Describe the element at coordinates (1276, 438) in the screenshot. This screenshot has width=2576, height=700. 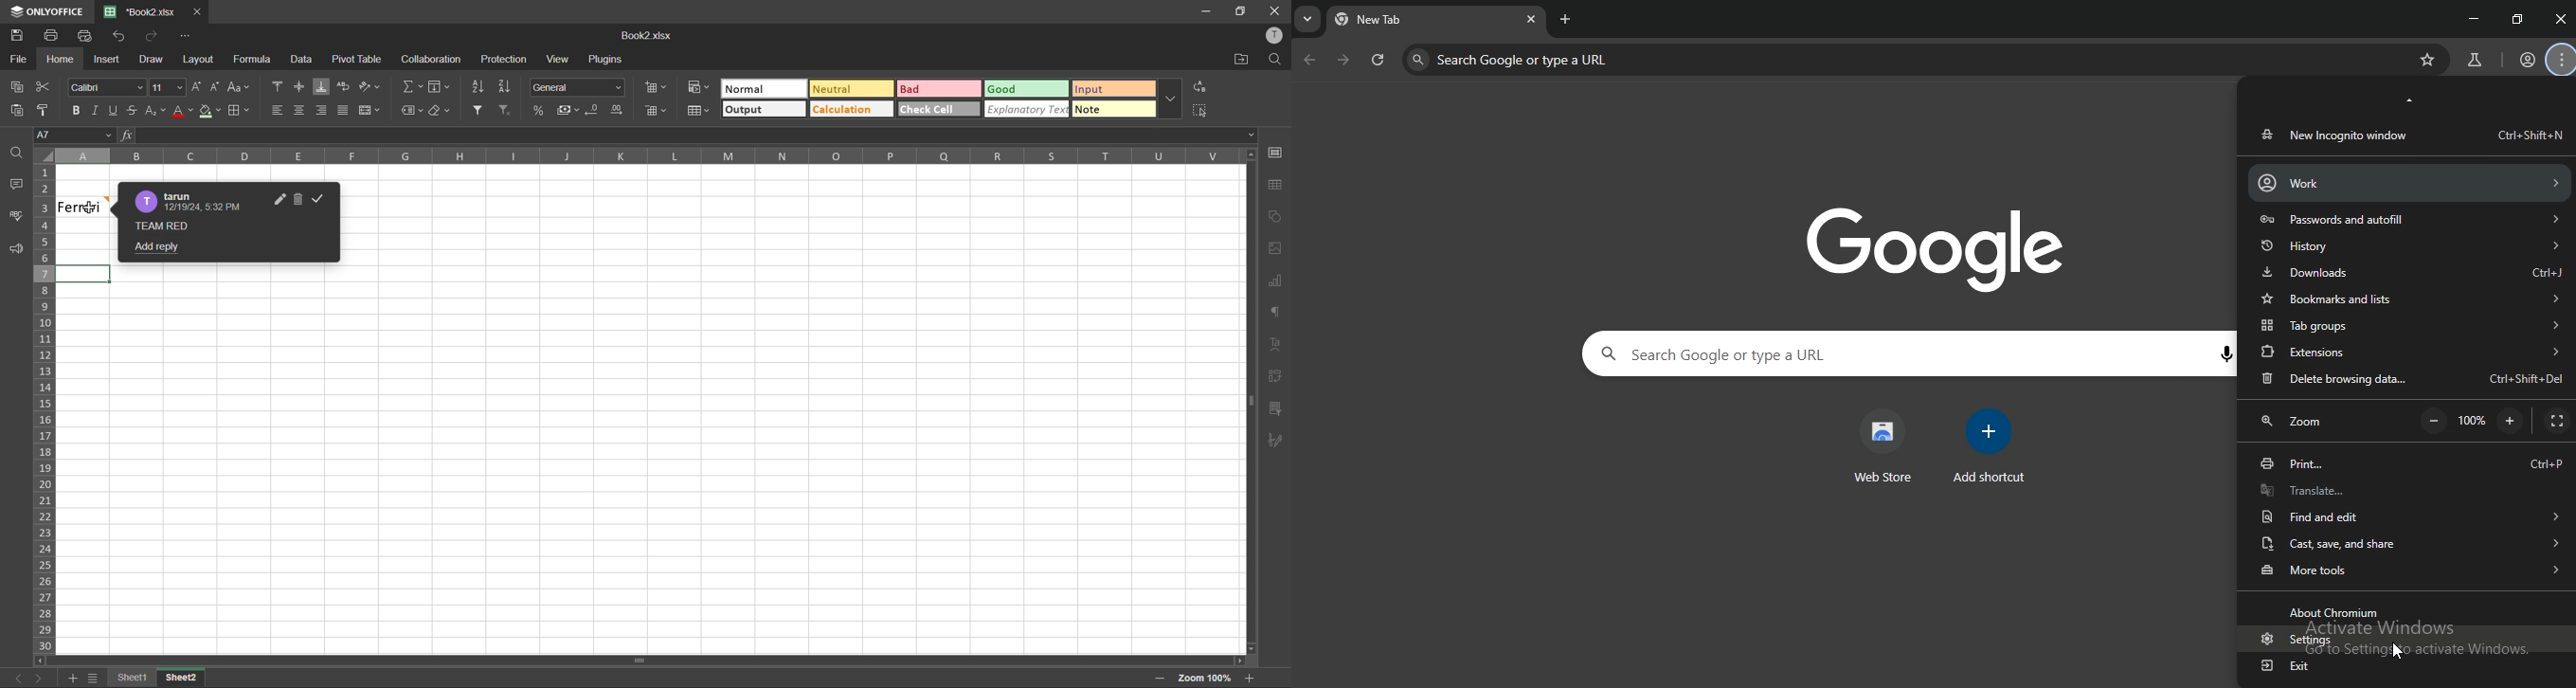
I see `signature` at that location.